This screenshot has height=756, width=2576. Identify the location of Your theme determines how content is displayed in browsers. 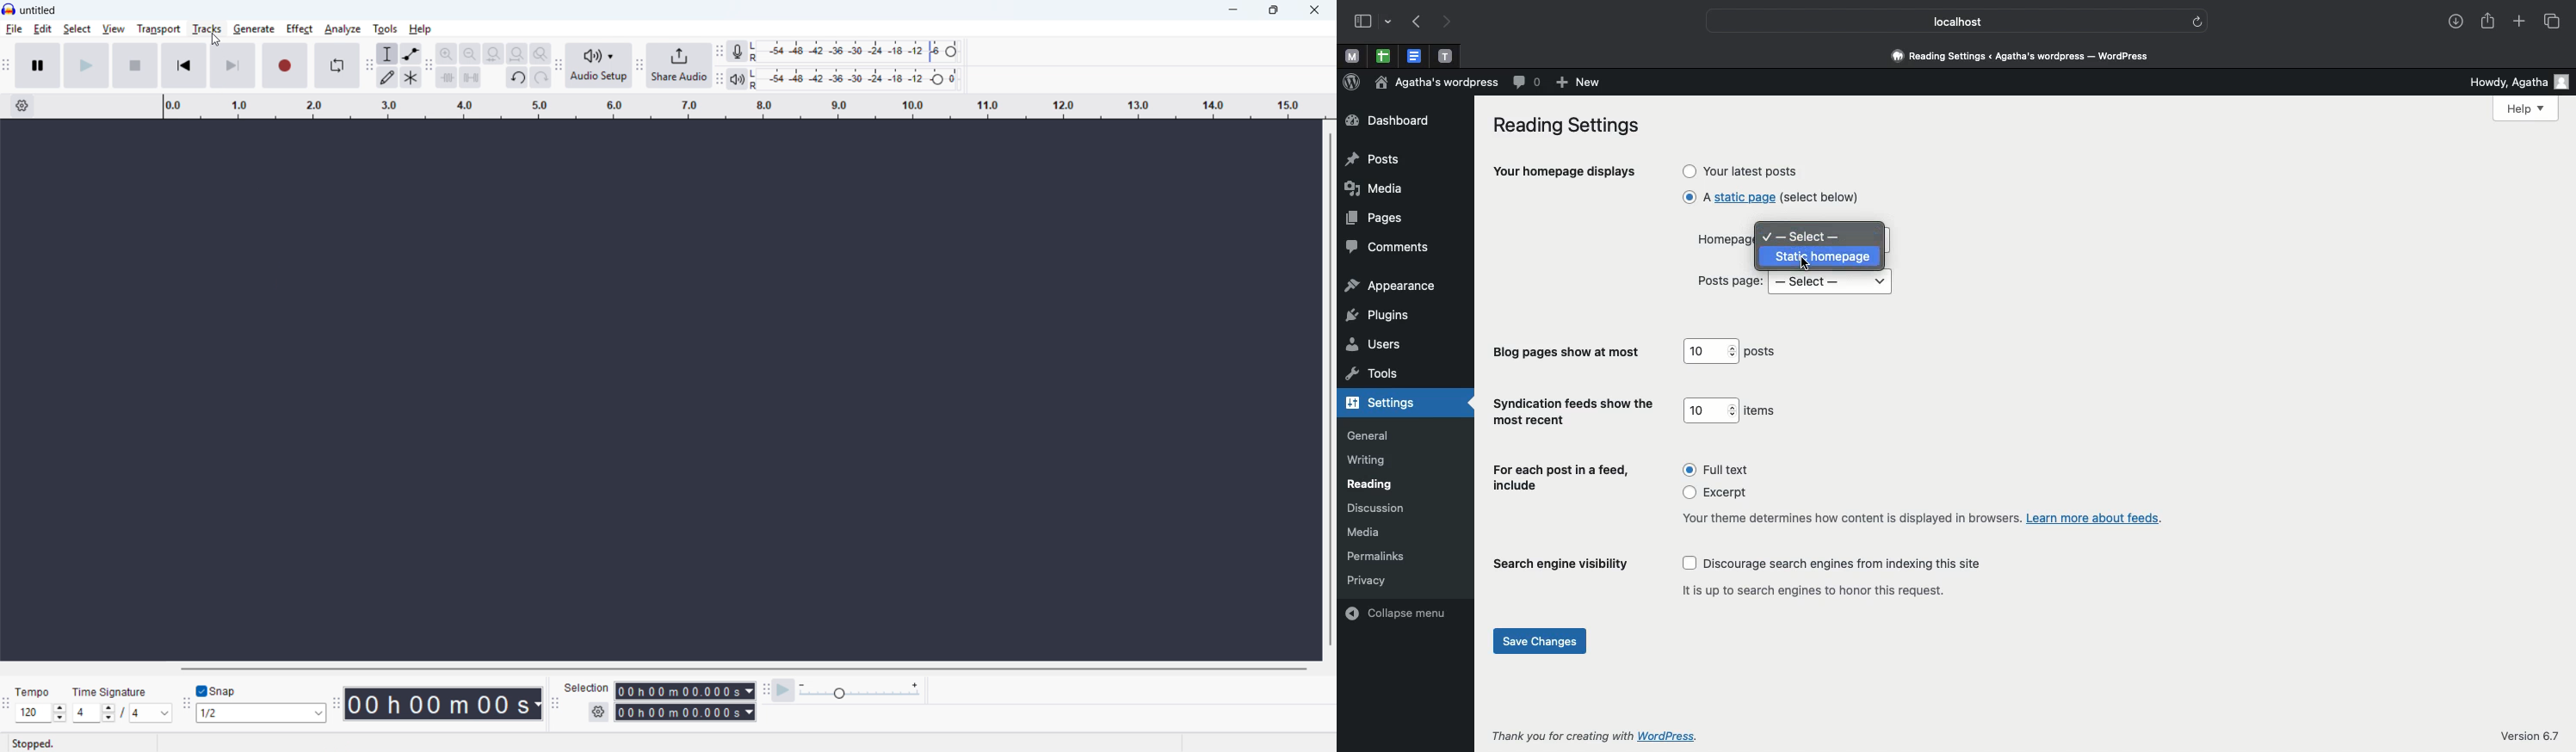
(1921, 518).